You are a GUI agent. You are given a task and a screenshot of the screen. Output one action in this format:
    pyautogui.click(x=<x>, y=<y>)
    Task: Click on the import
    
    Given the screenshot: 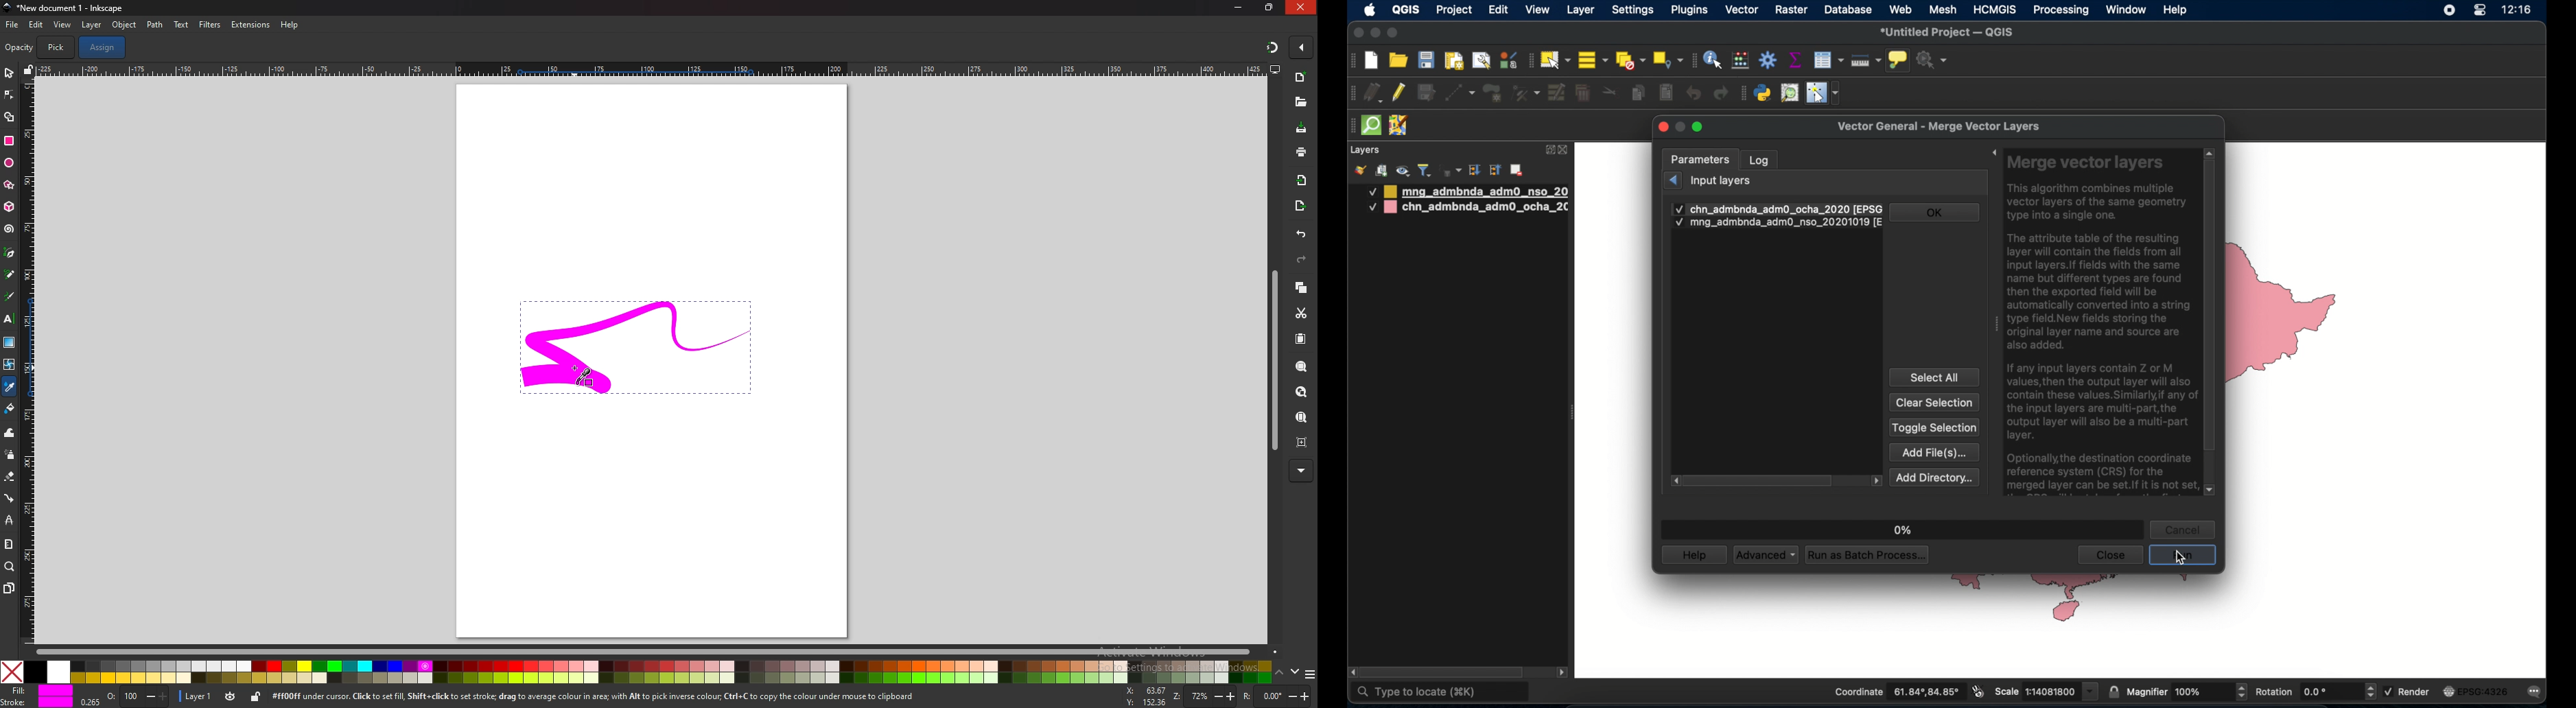 What is the action you would take?
    pyautogui.click(x=1302, y=180)
    